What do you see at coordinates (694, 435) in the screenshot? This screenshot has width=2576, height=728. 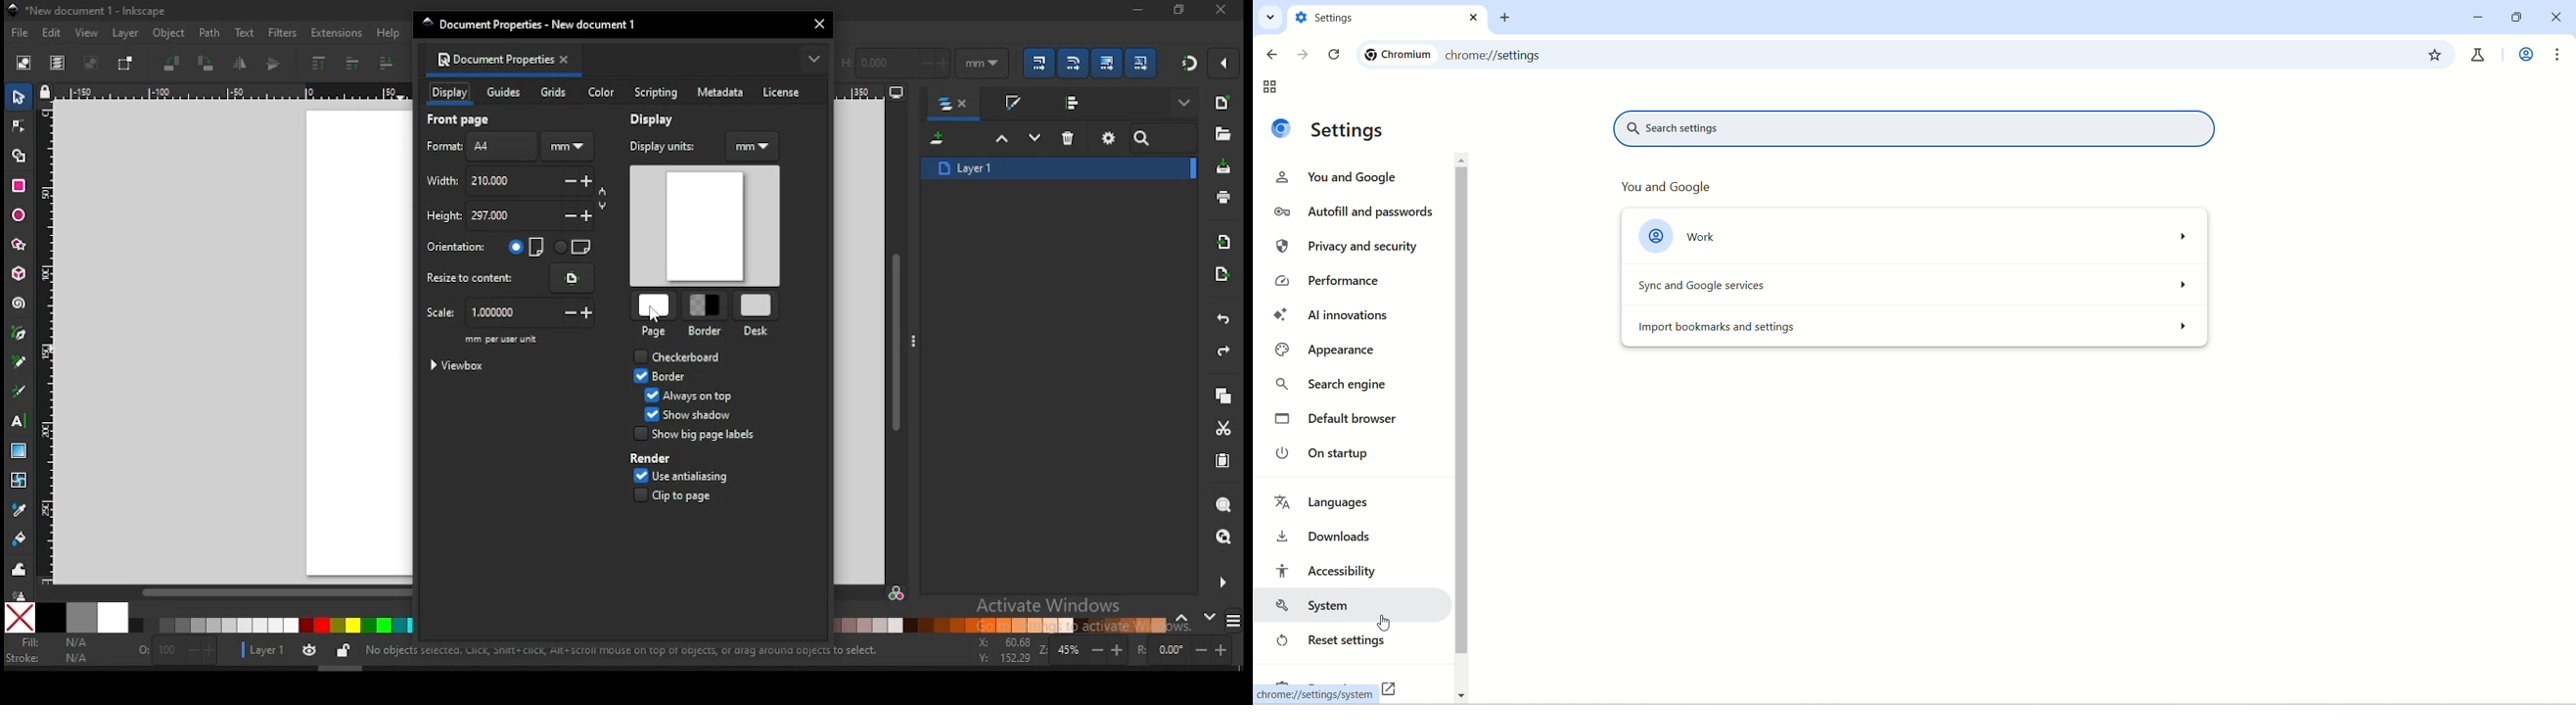 I see `render` at bounding box center [694, 435].